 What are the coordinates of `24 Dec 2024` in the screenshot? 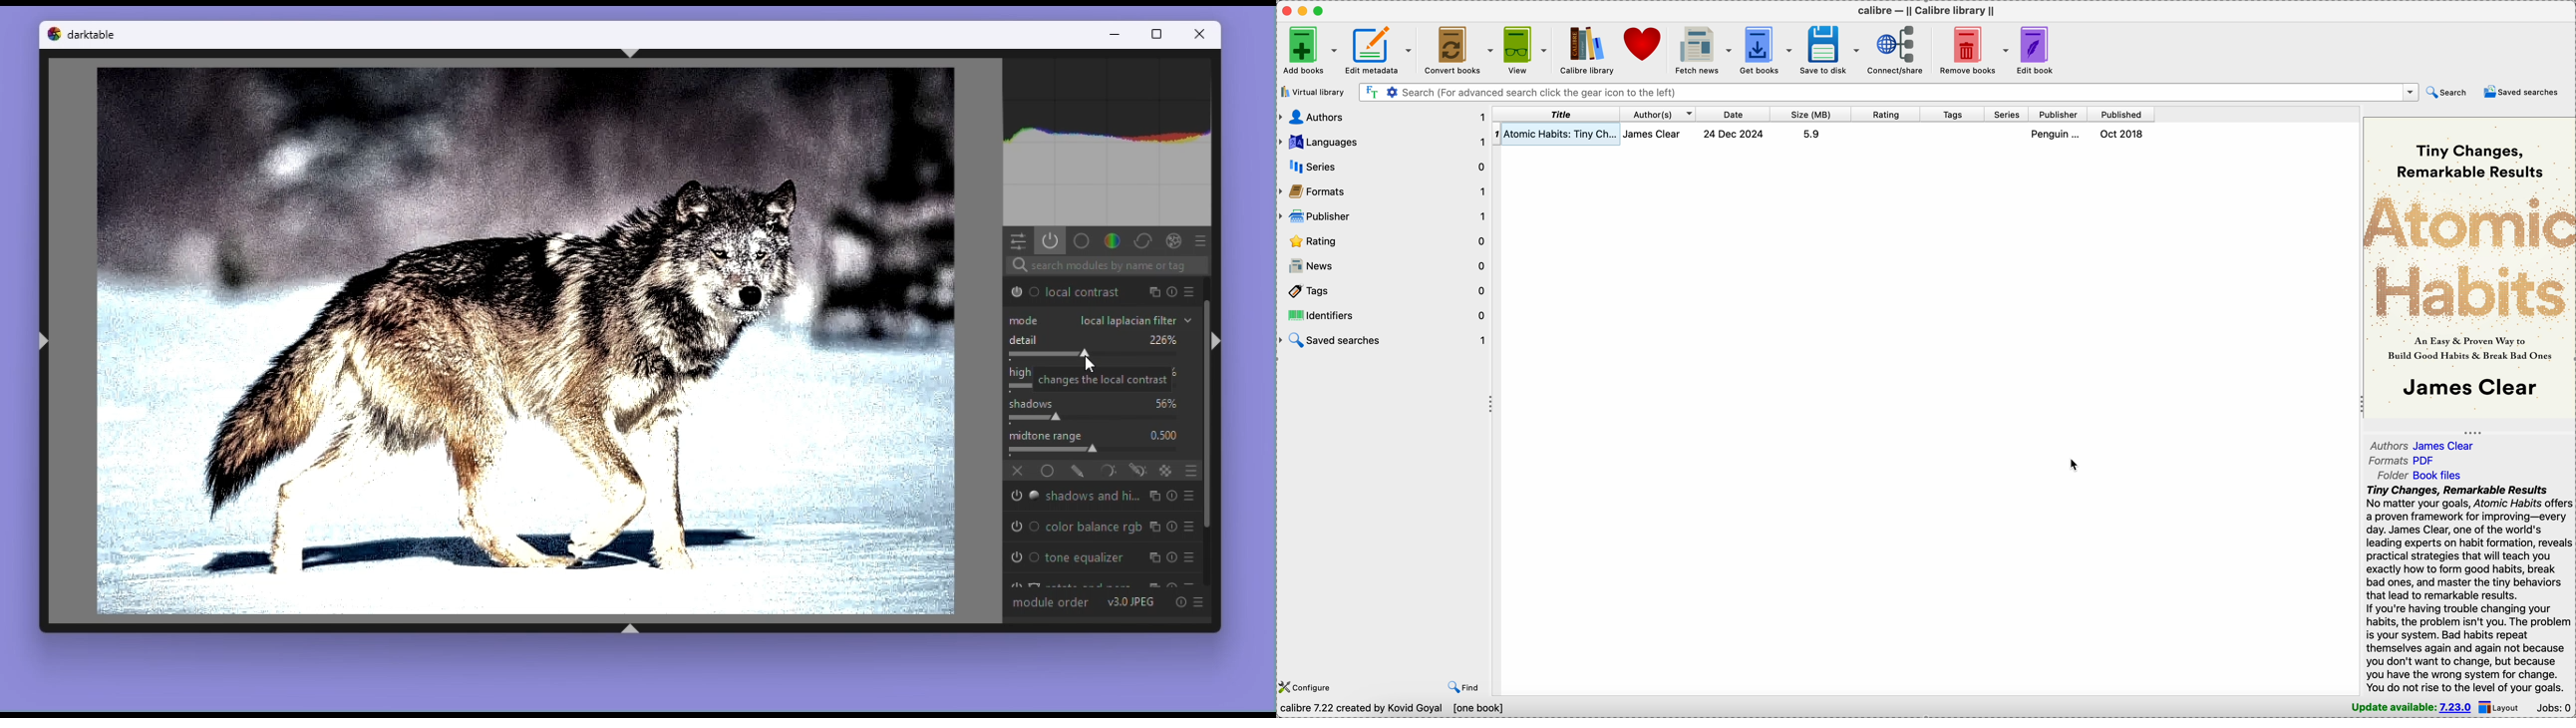 It's located at (1734, 134).